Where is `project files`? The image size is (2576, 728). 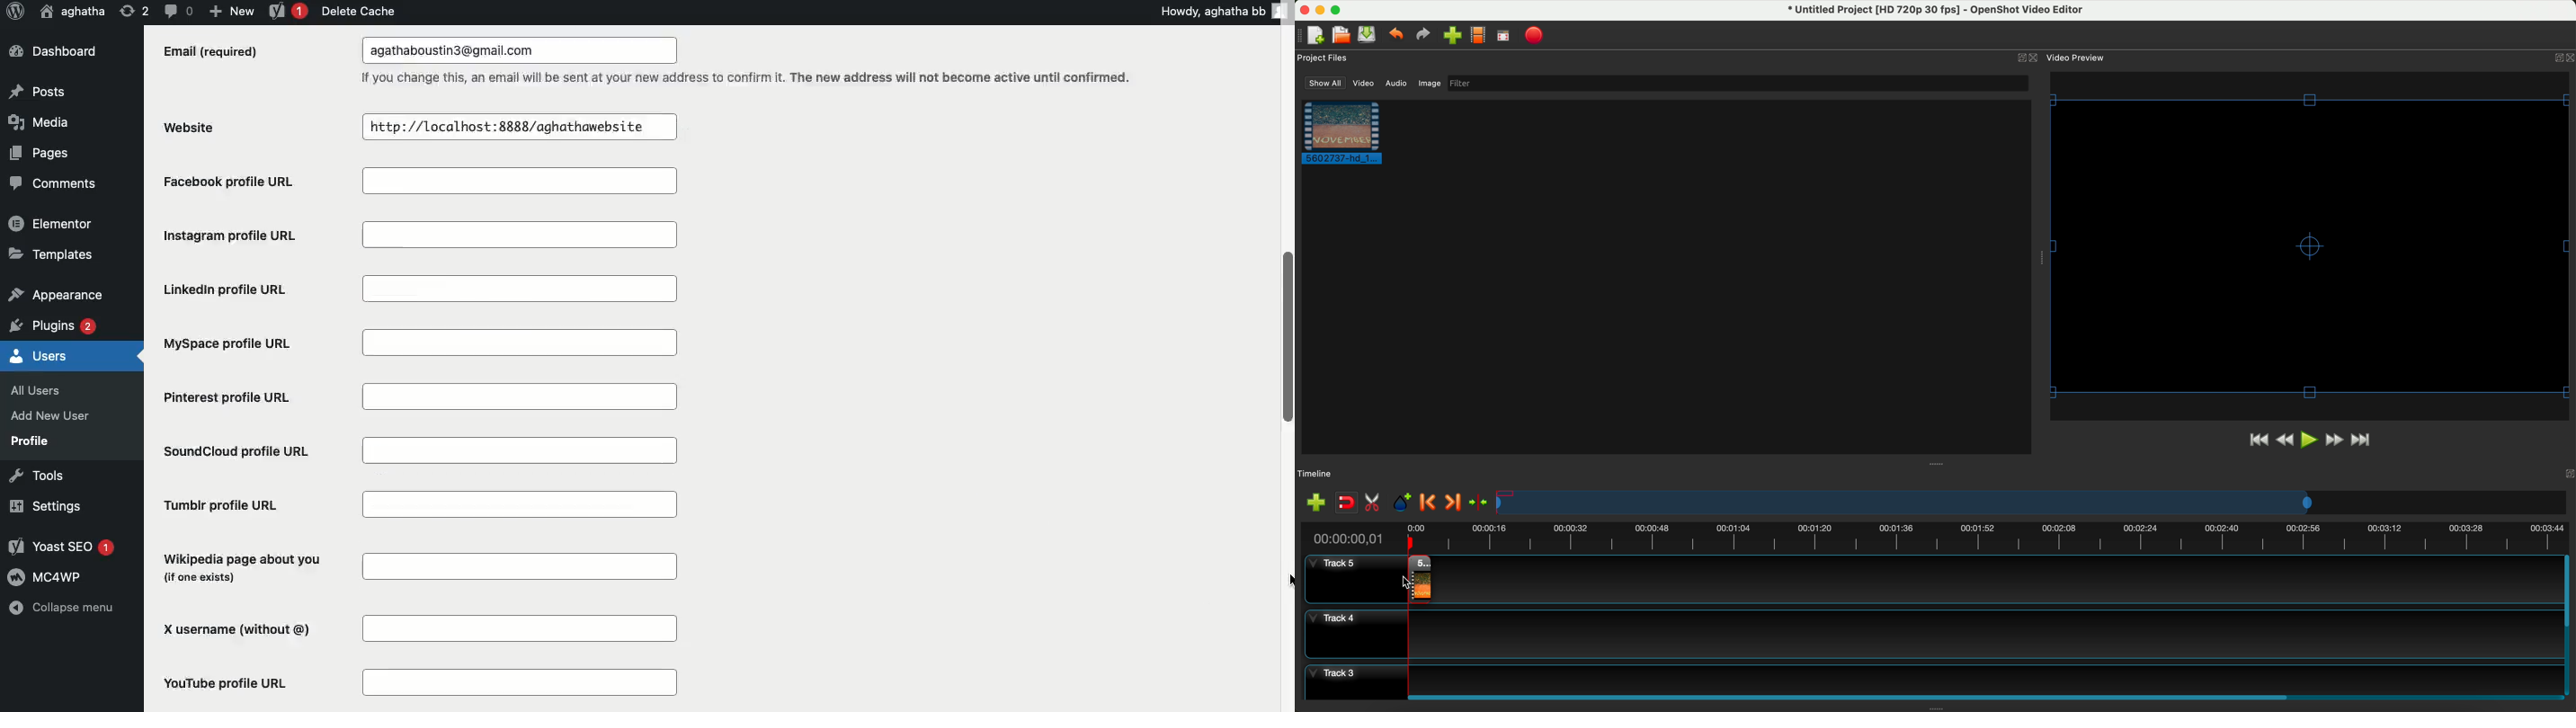
project files is located at coordinates (1324, 57).